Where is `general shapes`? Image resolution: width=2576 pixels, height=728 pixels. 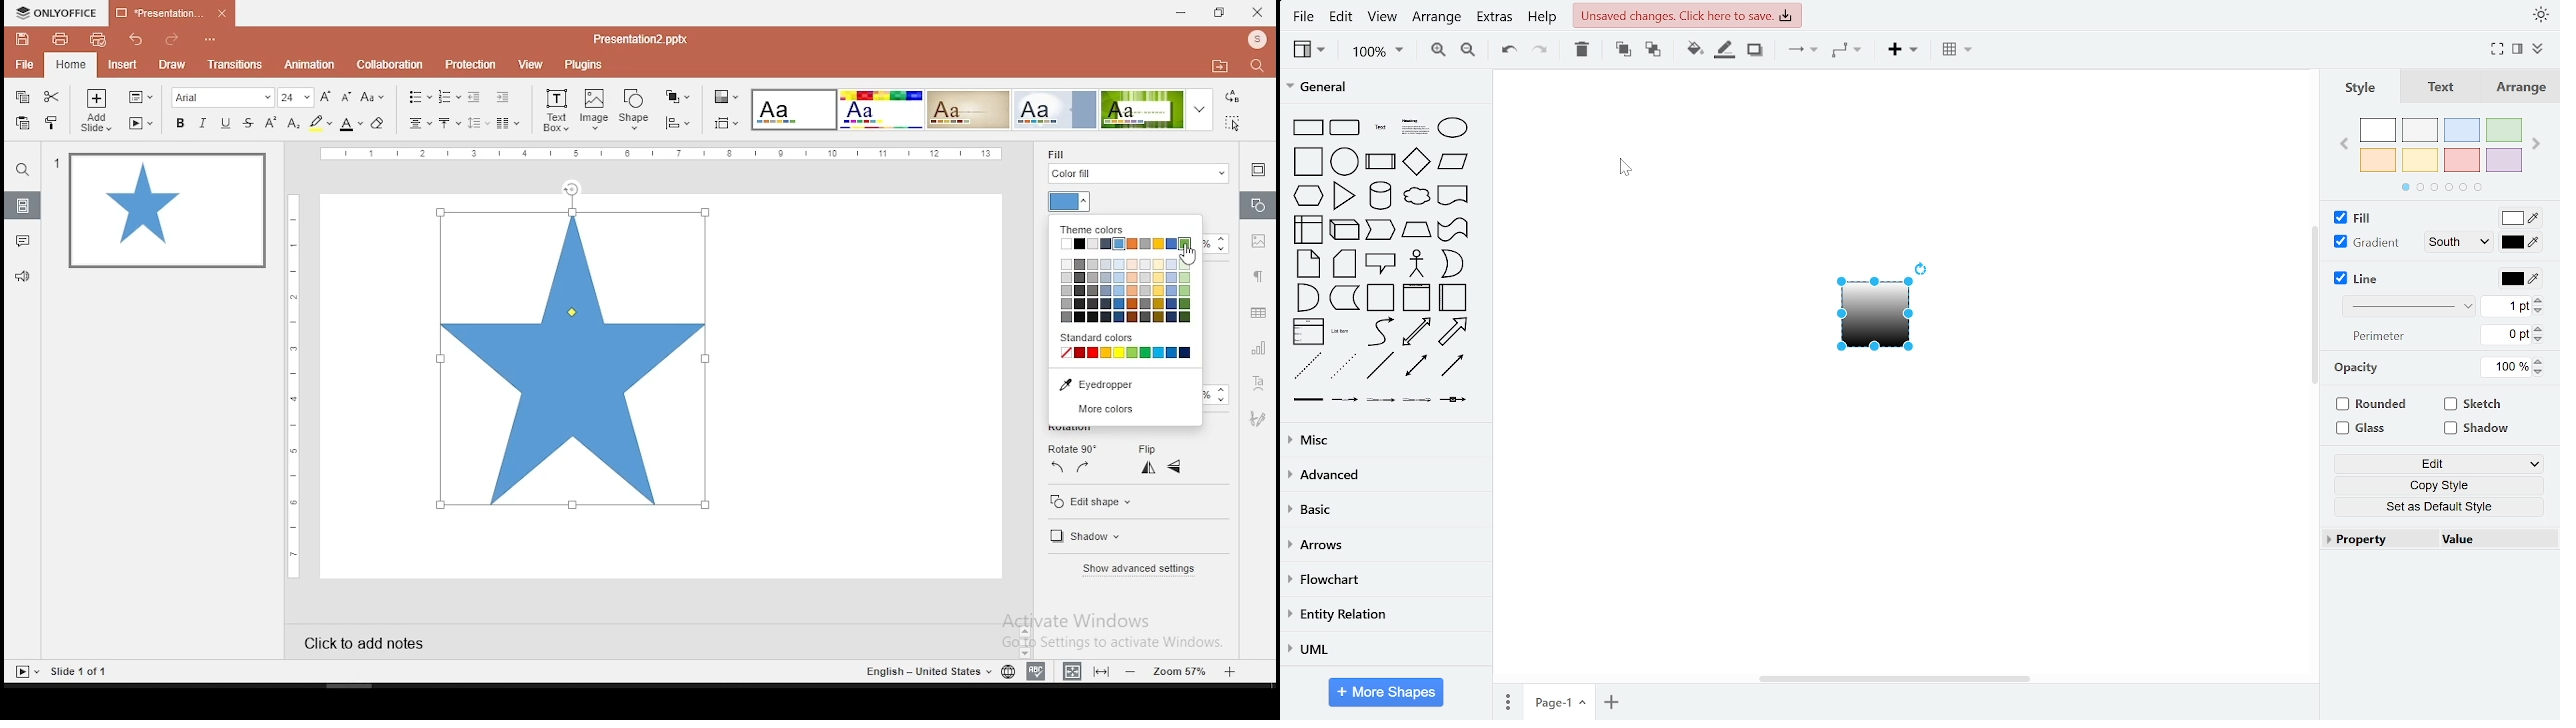 general shapes is located at coordinates (1378, 158).